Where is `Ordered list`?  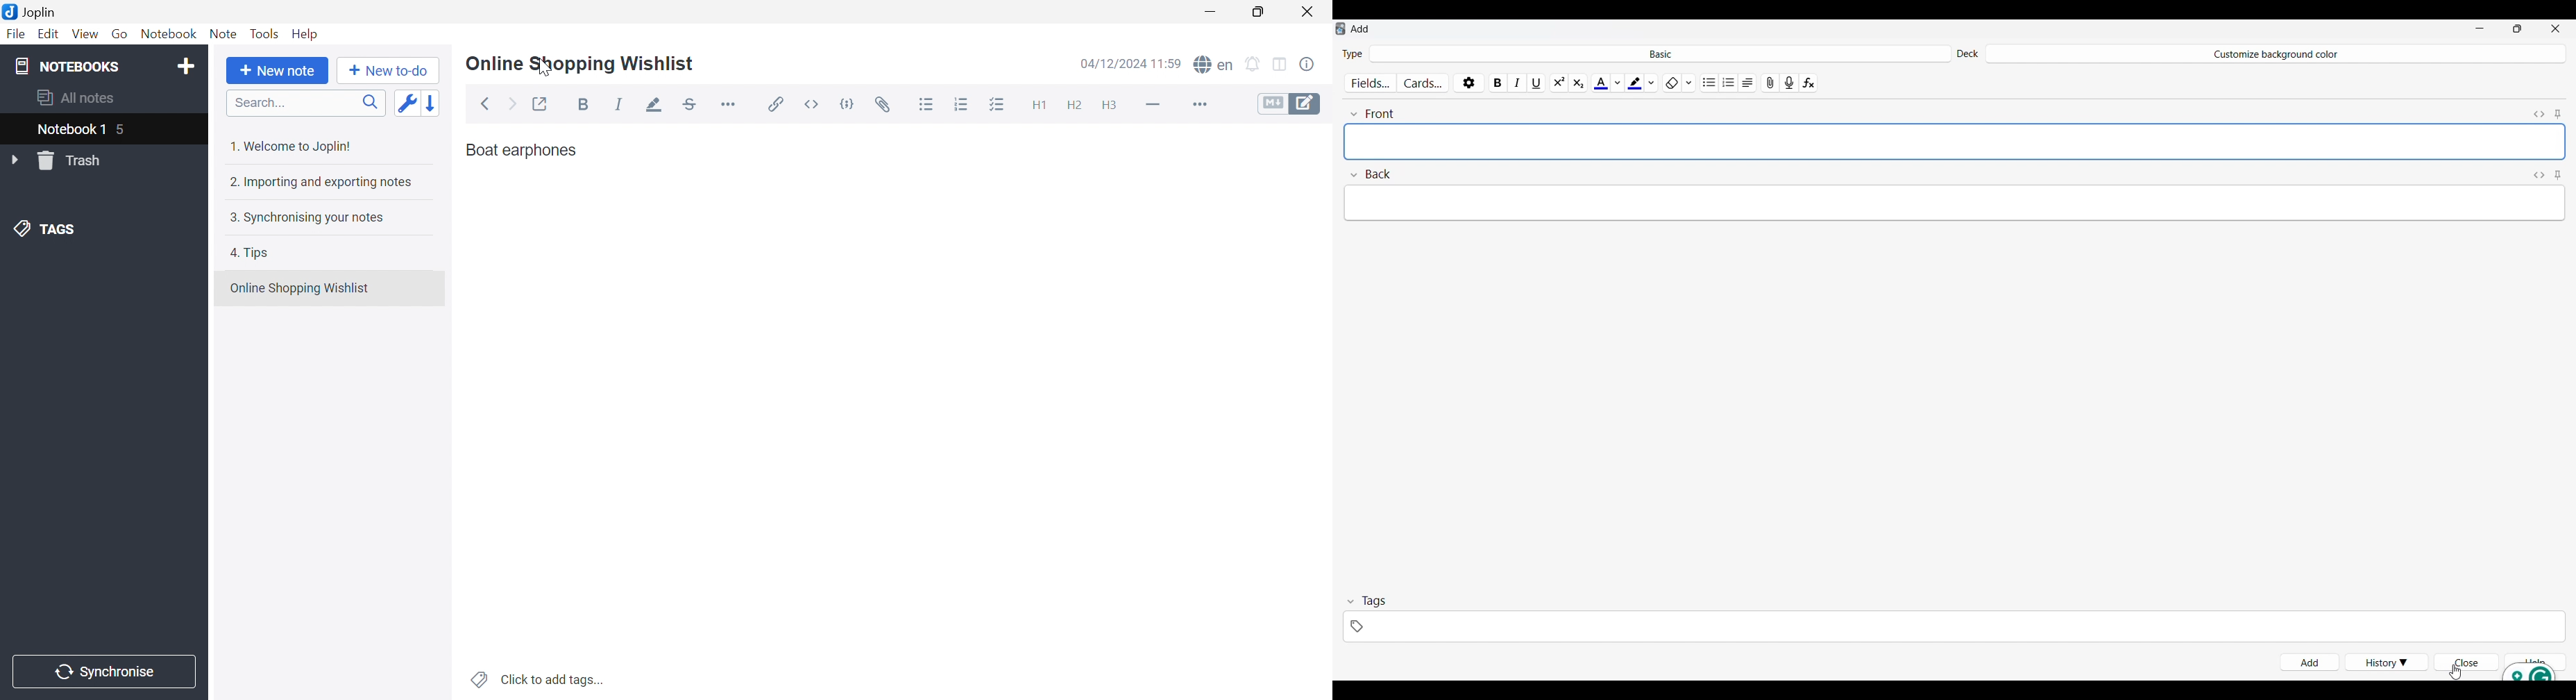
Ordered list is located at coordinates (1729, 81).